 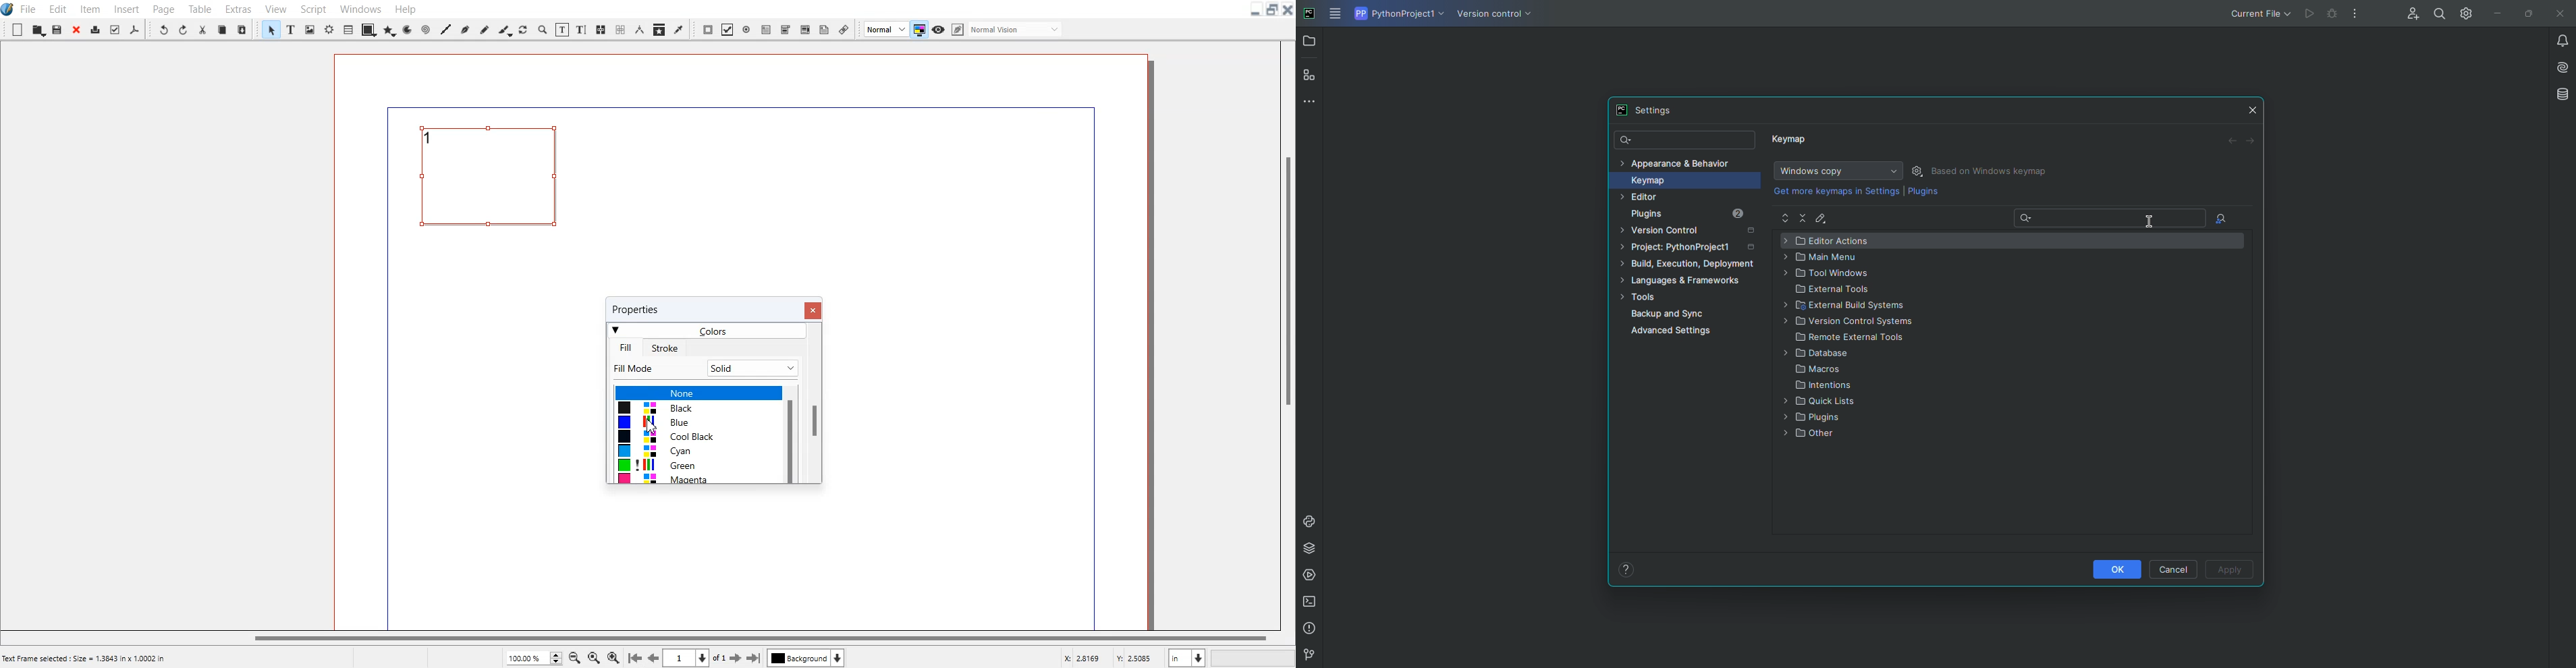 I want to click on Close, so click(x=812, y=310).